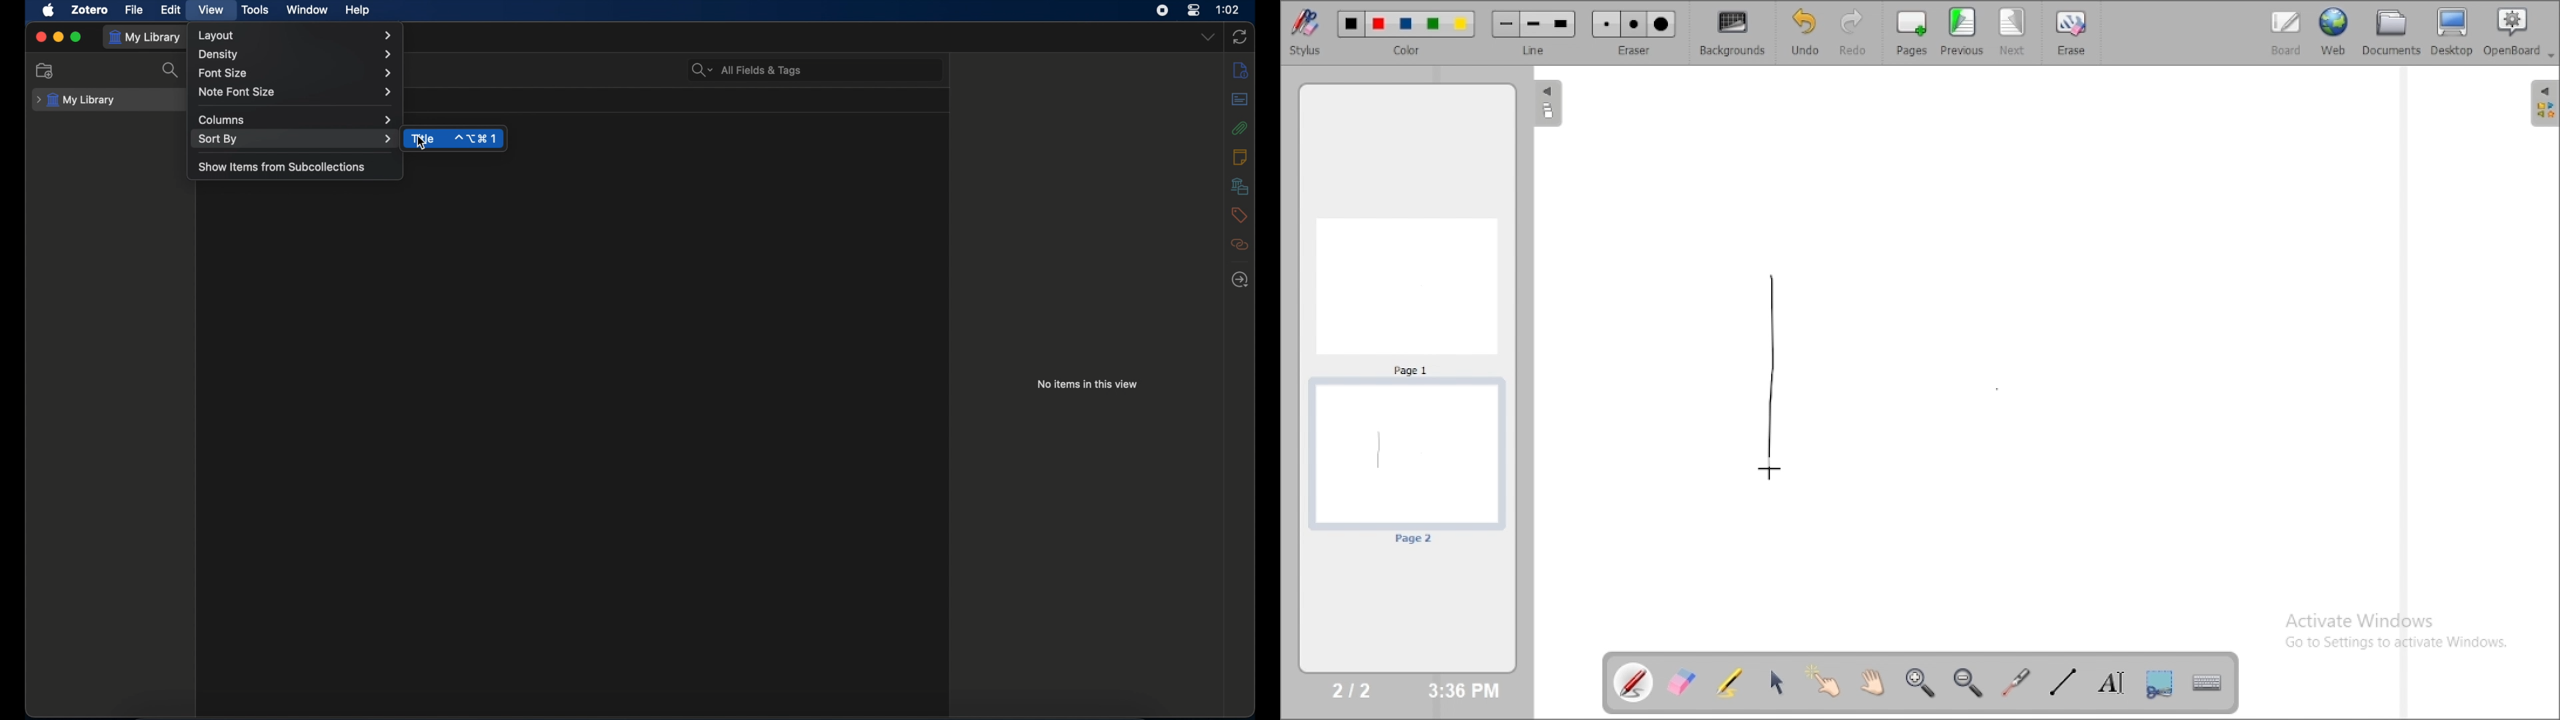 The height and width of the screenshot is (728, 2576). Describe the element at coordinates (1241, 279) in the screenshot. I see `locate` at that location.